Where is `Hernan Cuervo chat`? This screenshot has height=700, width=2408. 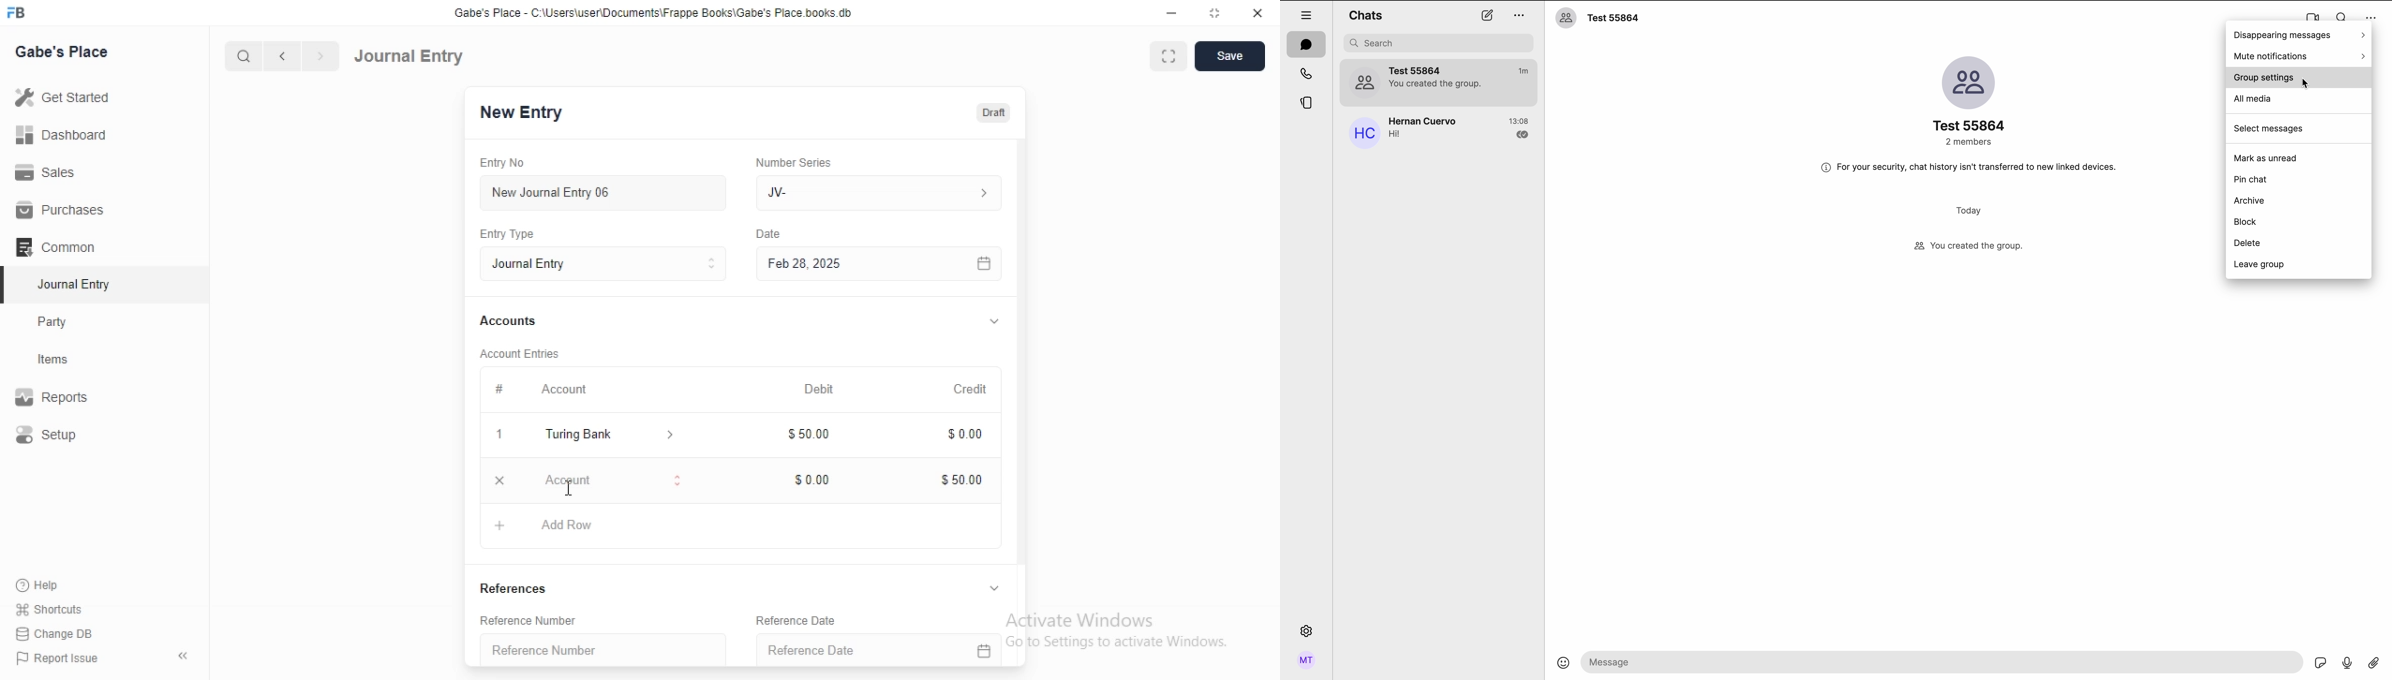
Hernan Cuervo chat is located at coordinates (1438, 131).